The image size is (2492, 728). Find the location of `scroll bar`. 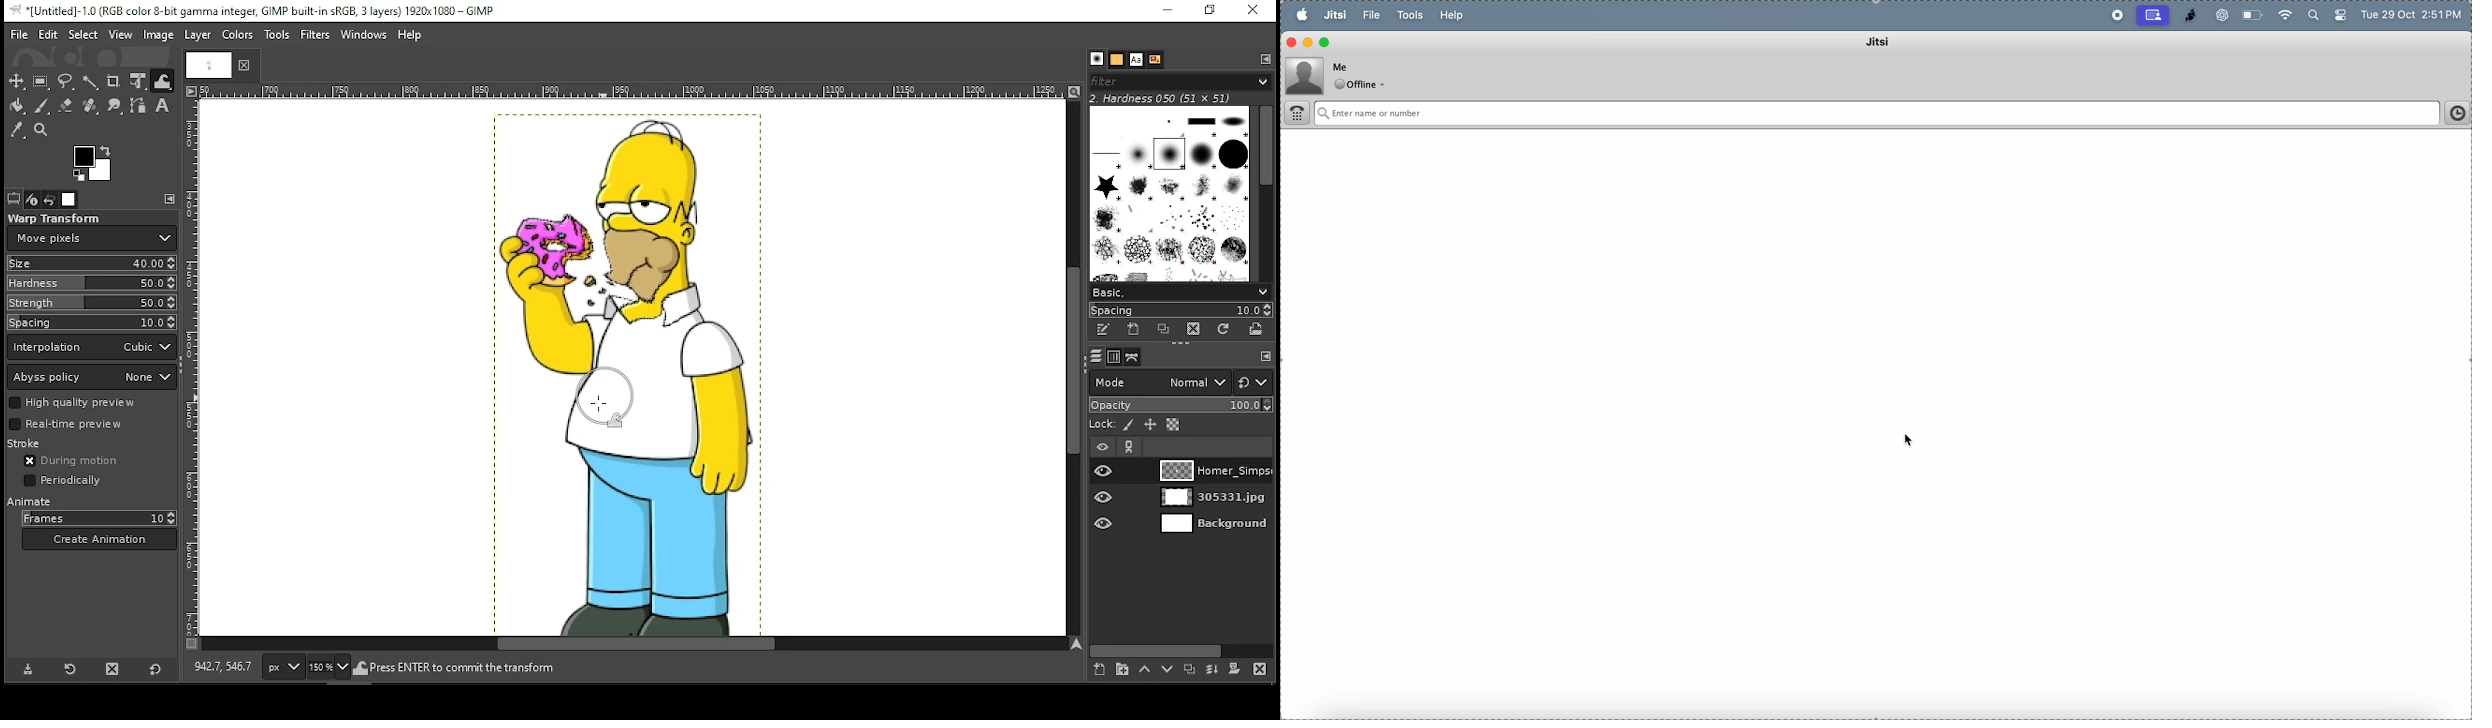

scroll bar is located at coordinates (1268, 194).